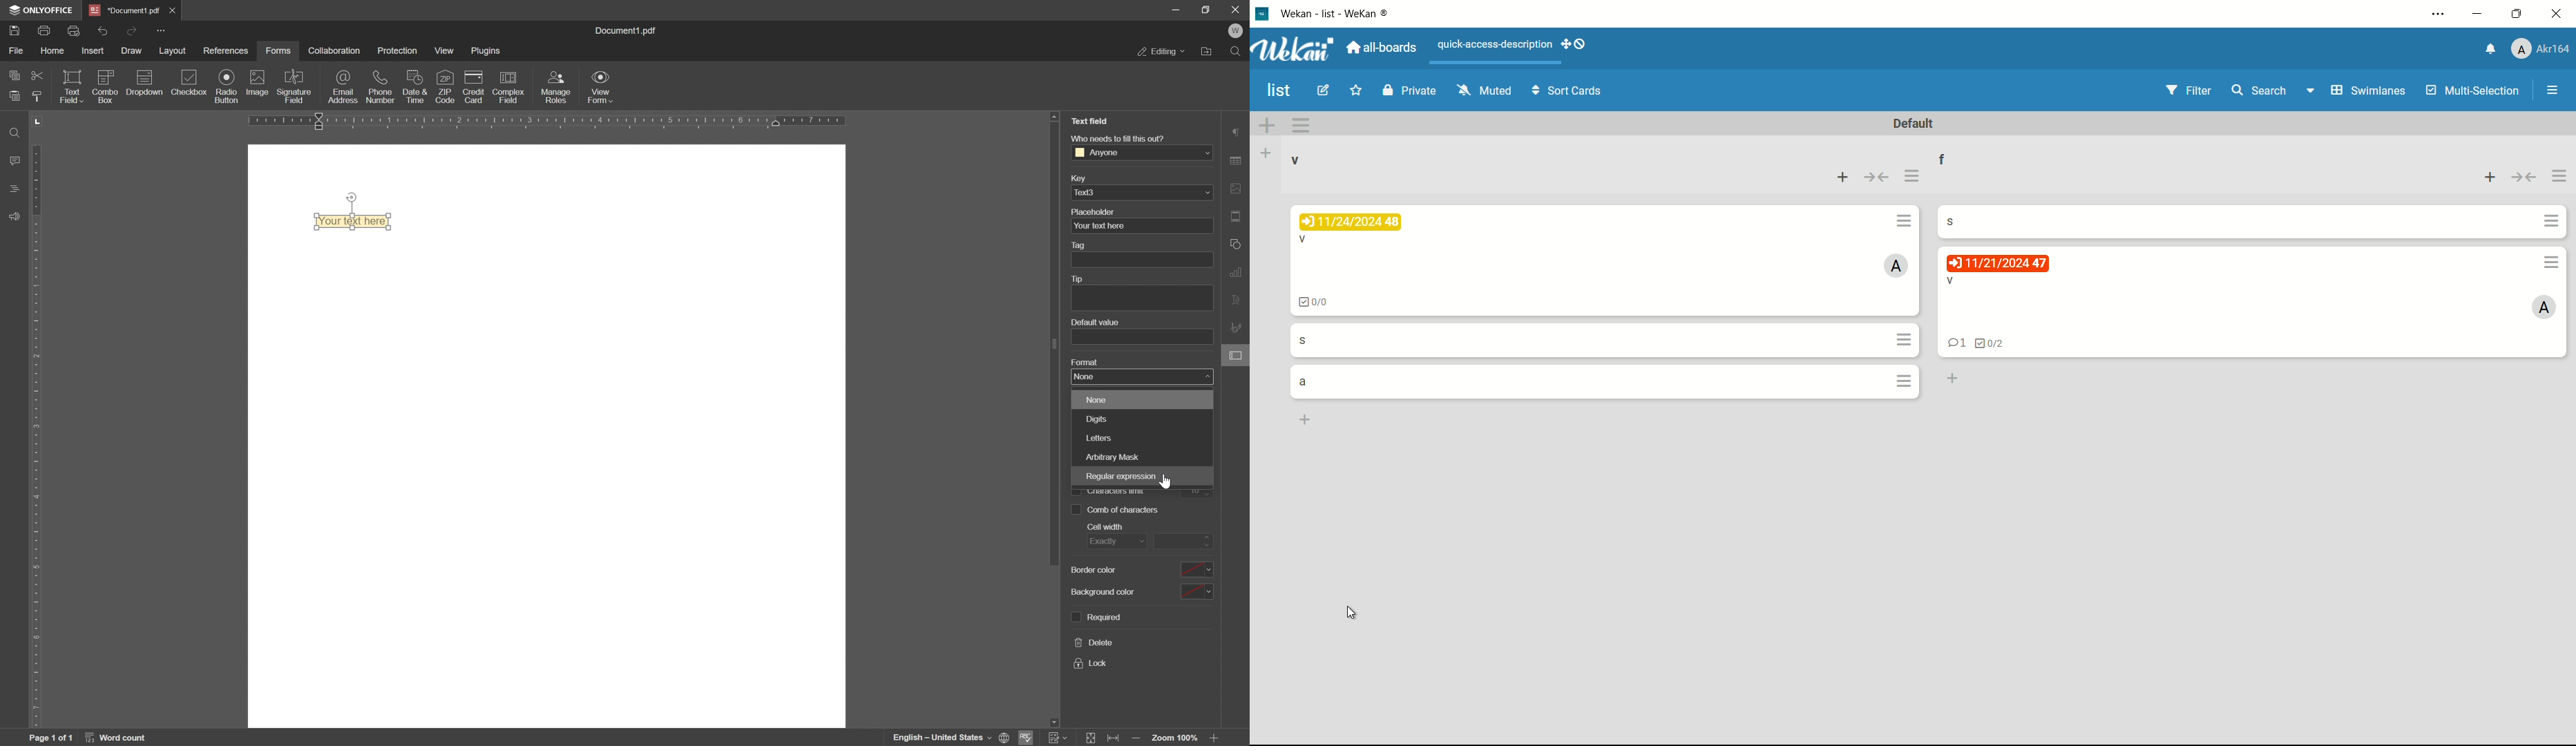 This screenshot has height=756, width=2576. Describe the element at coordinates (12, 131) in the screenshot. I see `find` at that location.